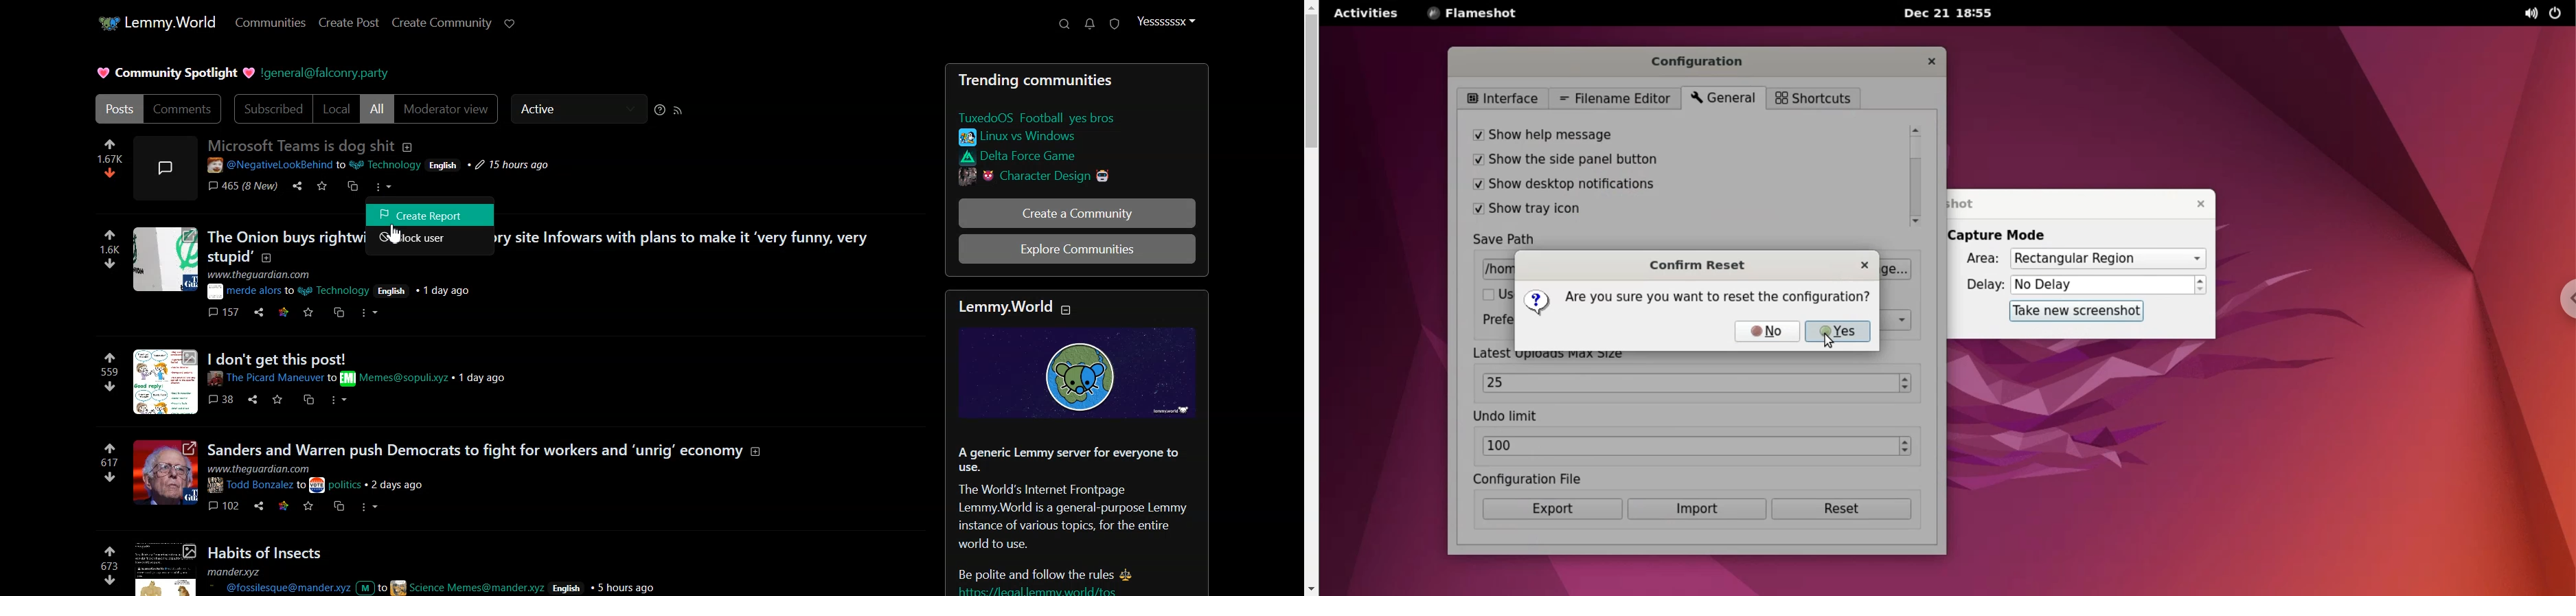  Describe the element at coordinates (339, 399) in the screenshot. I see `more` at that location.